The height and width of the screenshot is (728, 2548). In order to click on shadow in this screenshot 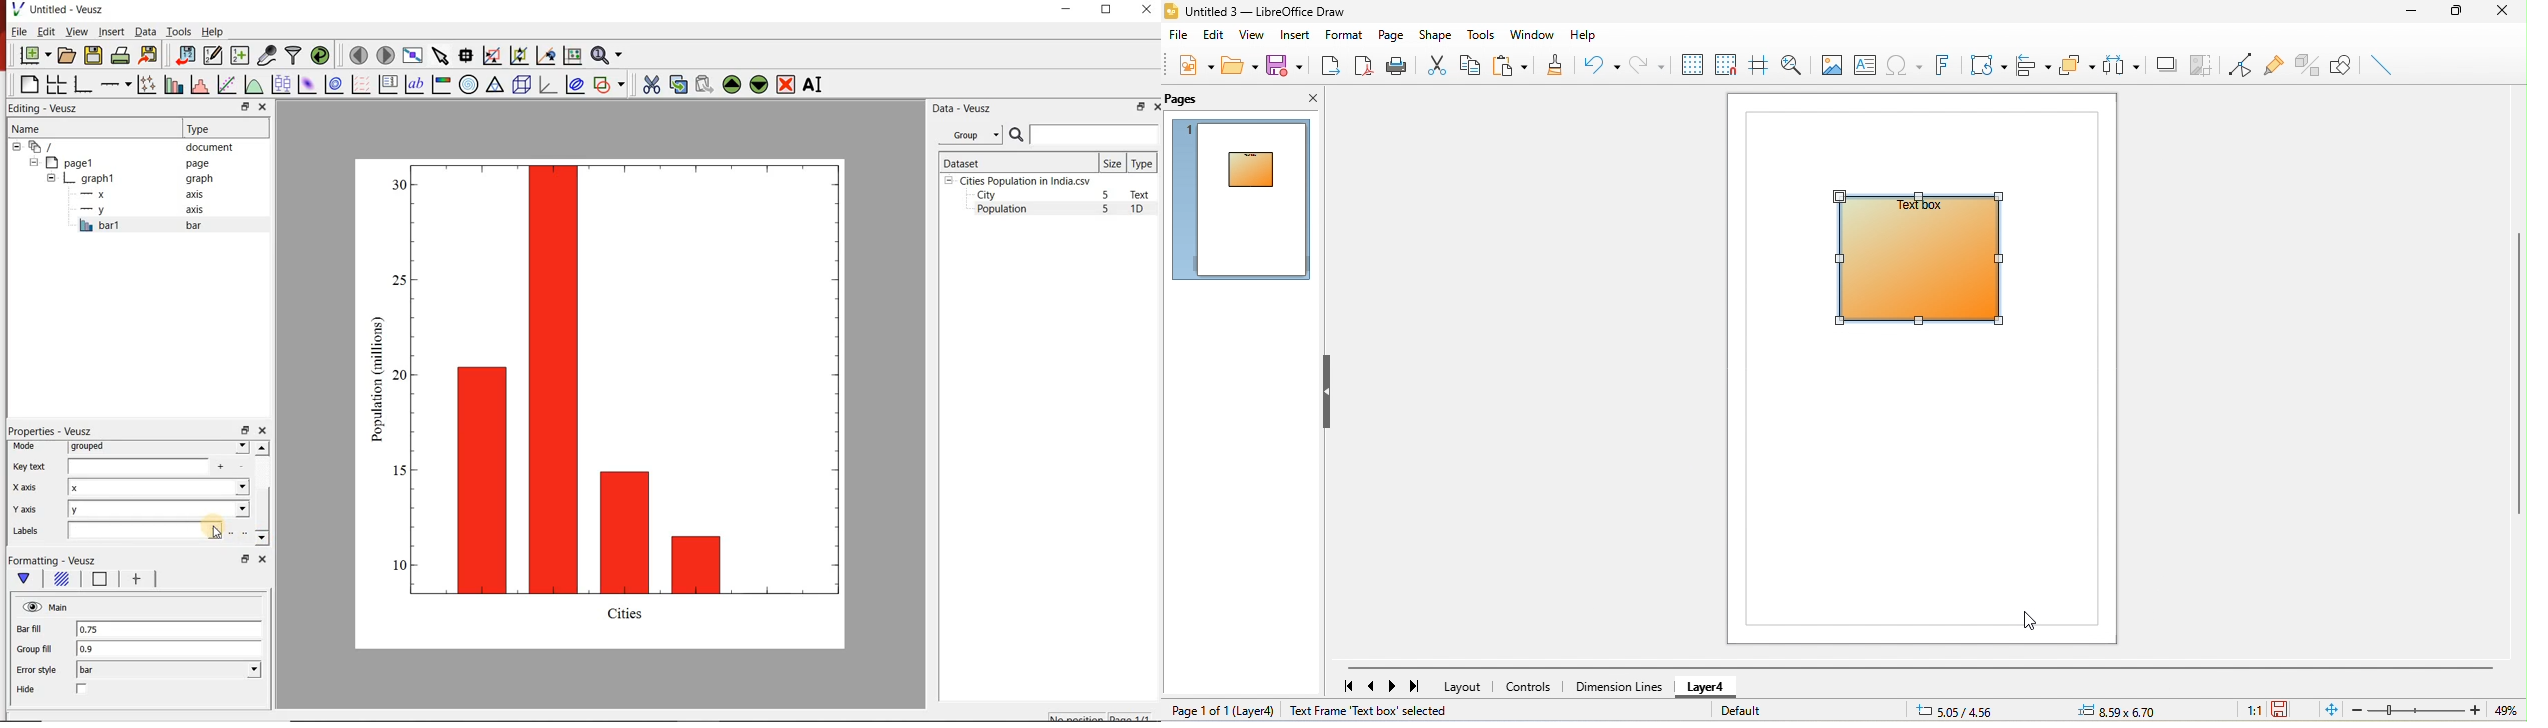, I will do `click(2166, 63)`.